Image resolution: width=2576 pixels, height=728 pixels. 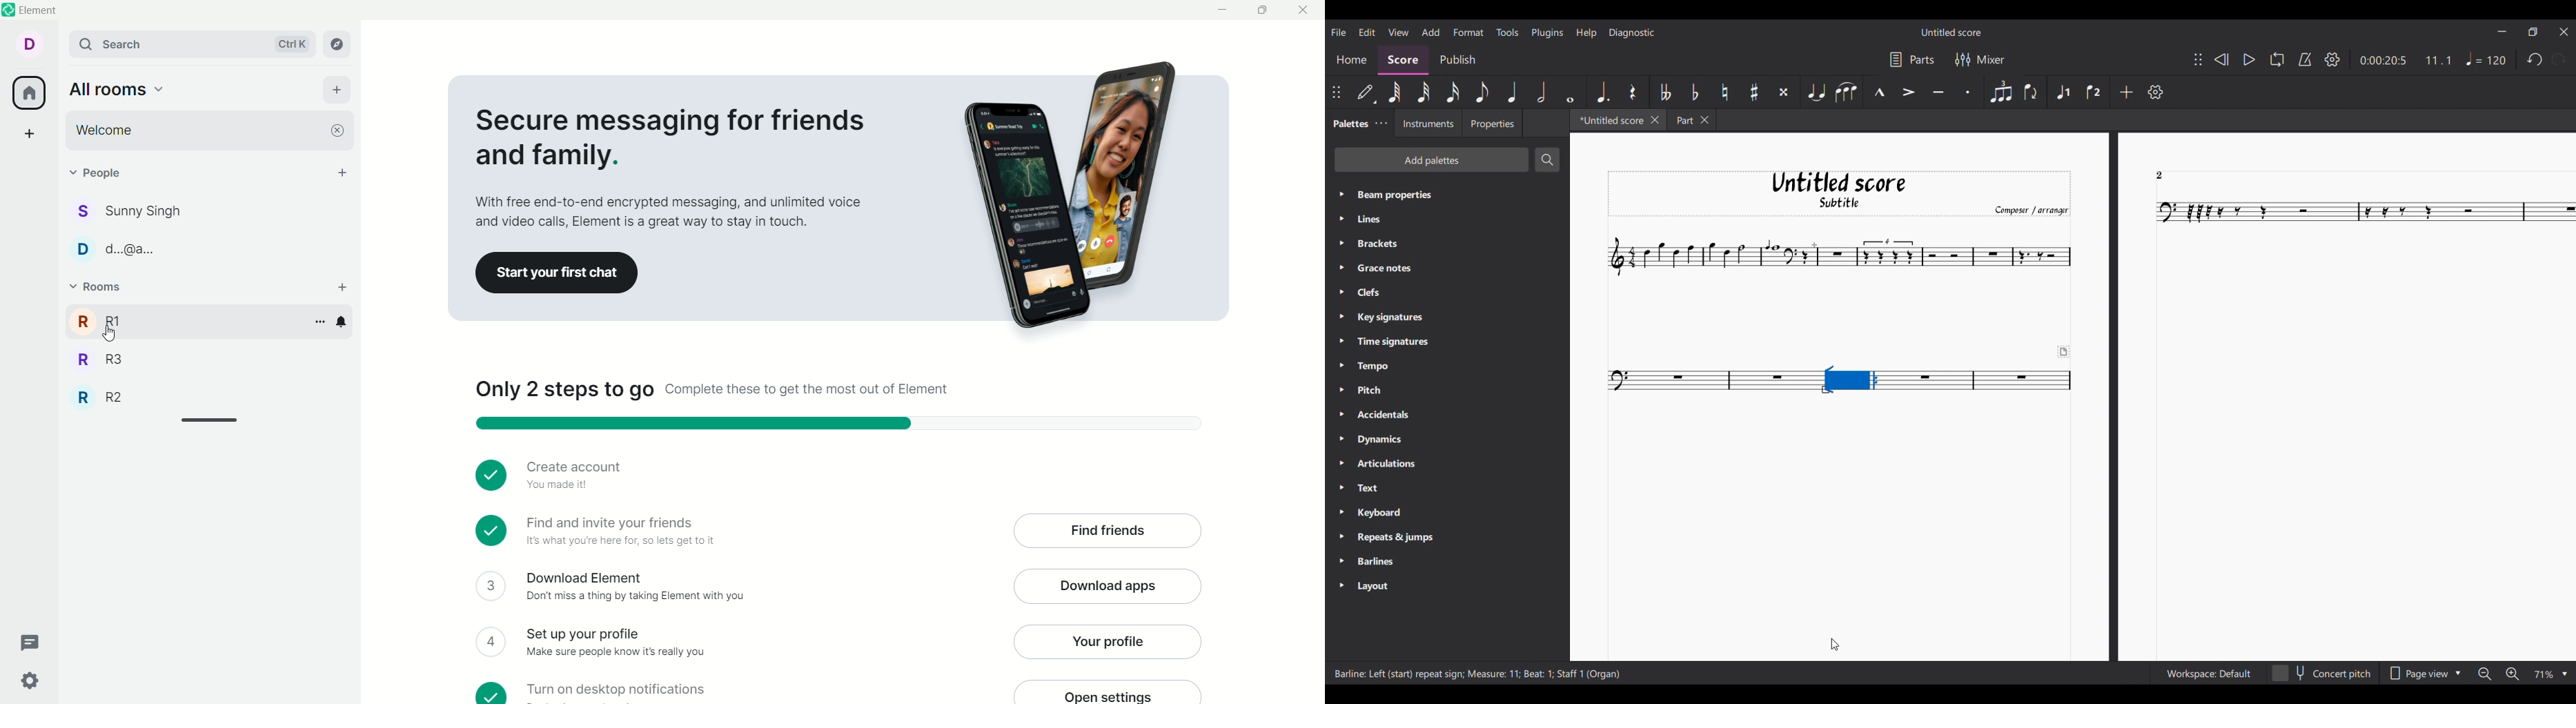 I want to click on Voice 2, so click(x=2094, y=92).